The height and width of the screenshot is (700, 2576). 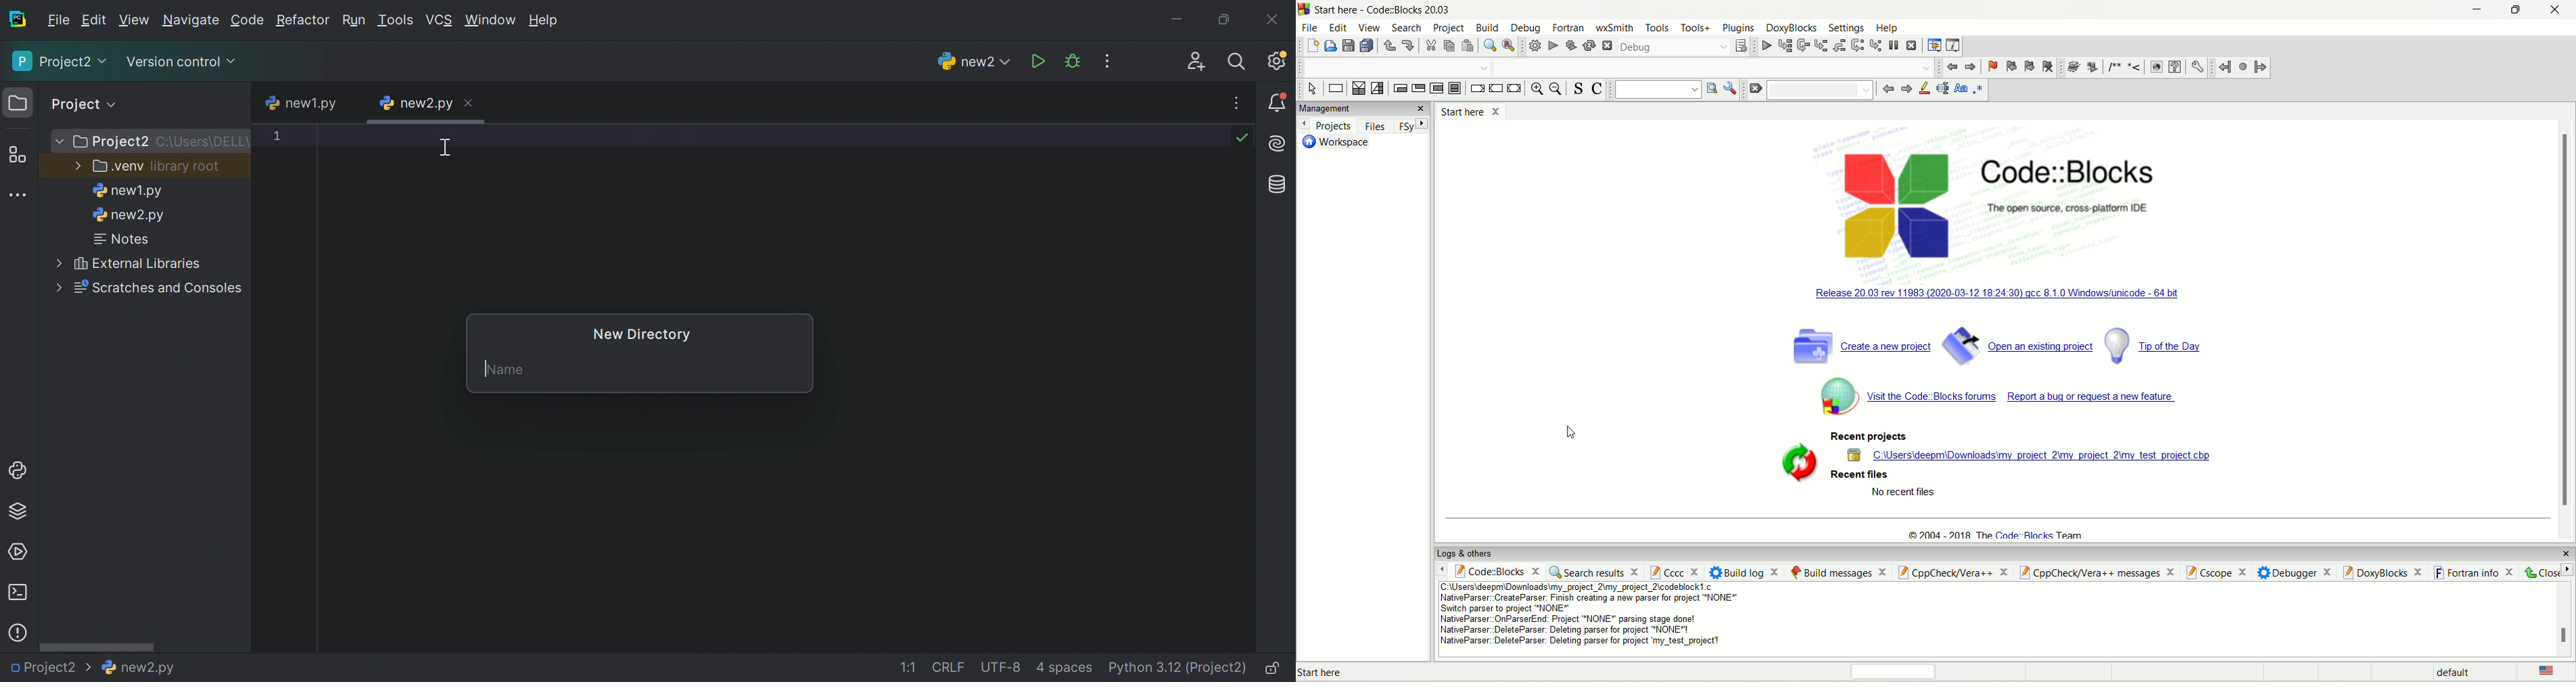 What do you see at coordinates (508, 370) in the screenshot?
I see `Name` at bounding box center [508, 370].